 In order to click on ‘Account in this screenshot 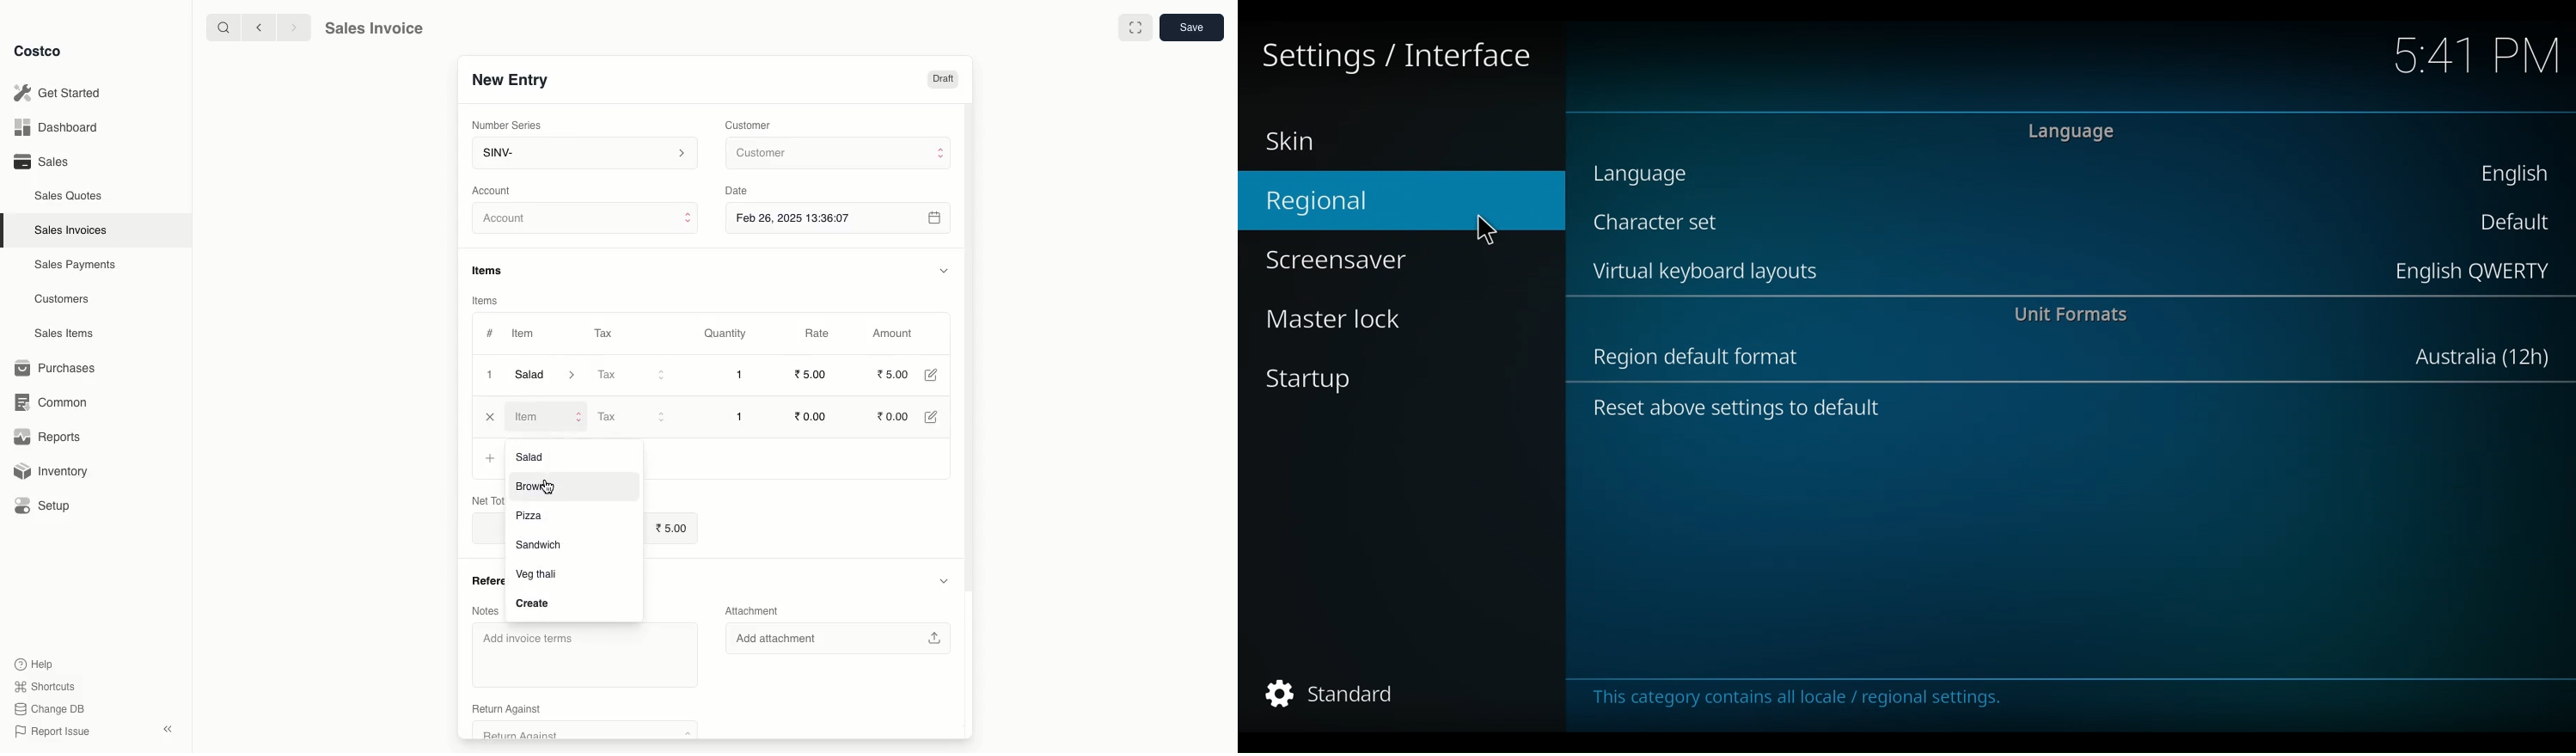, I will do `click(495, 190)`.